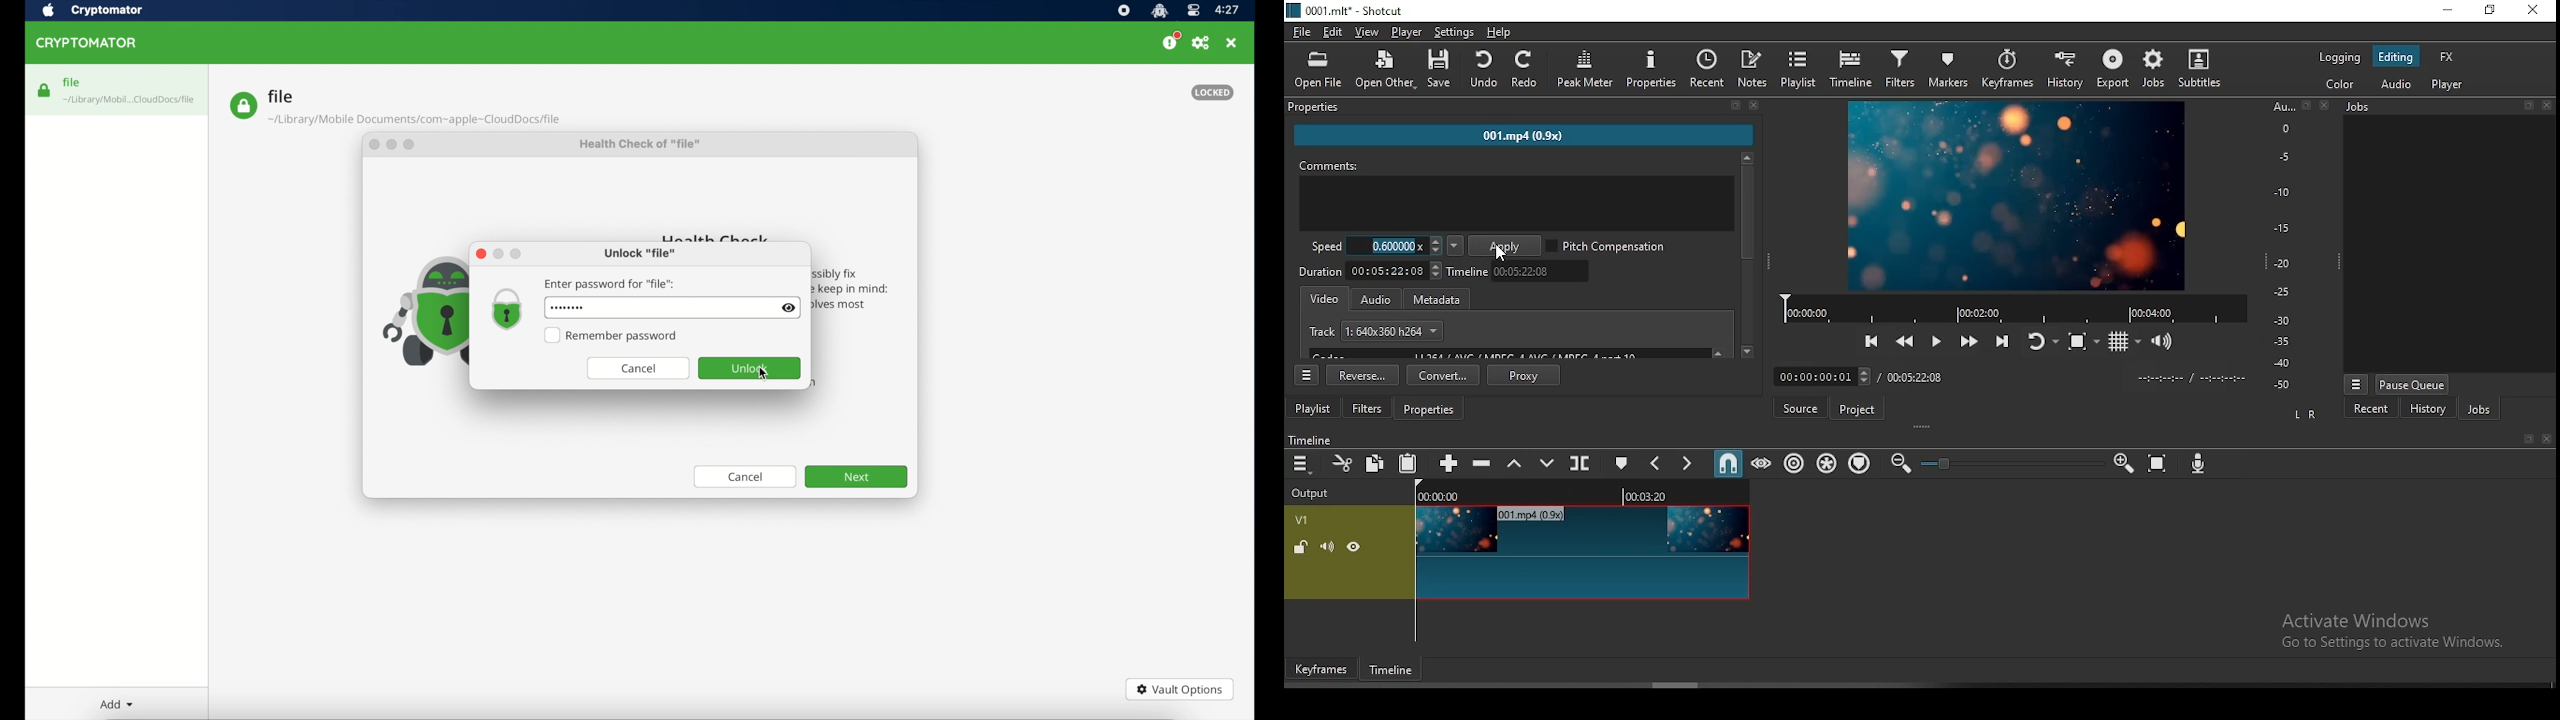 The width and height of the screenshot is (2576, 728). I want to click on video track, so click(1582, 552).